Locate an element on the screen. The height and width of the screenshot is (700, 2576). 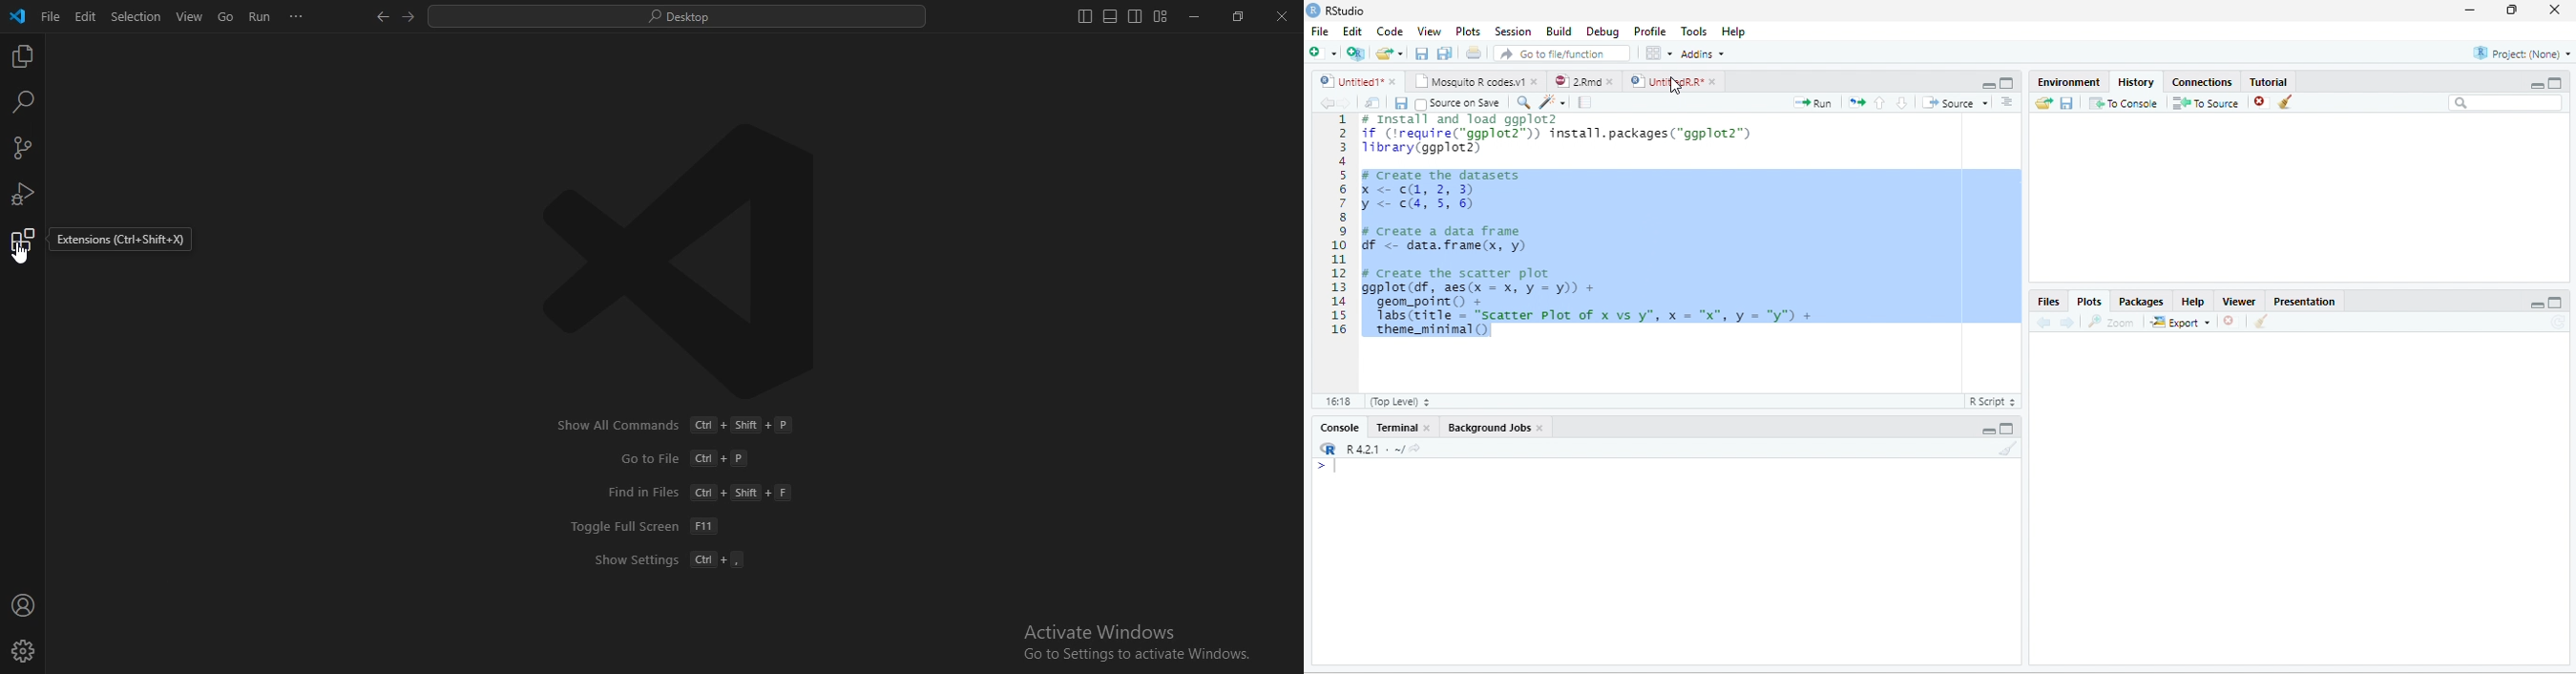
Export is located at coordinates (2180, 322).